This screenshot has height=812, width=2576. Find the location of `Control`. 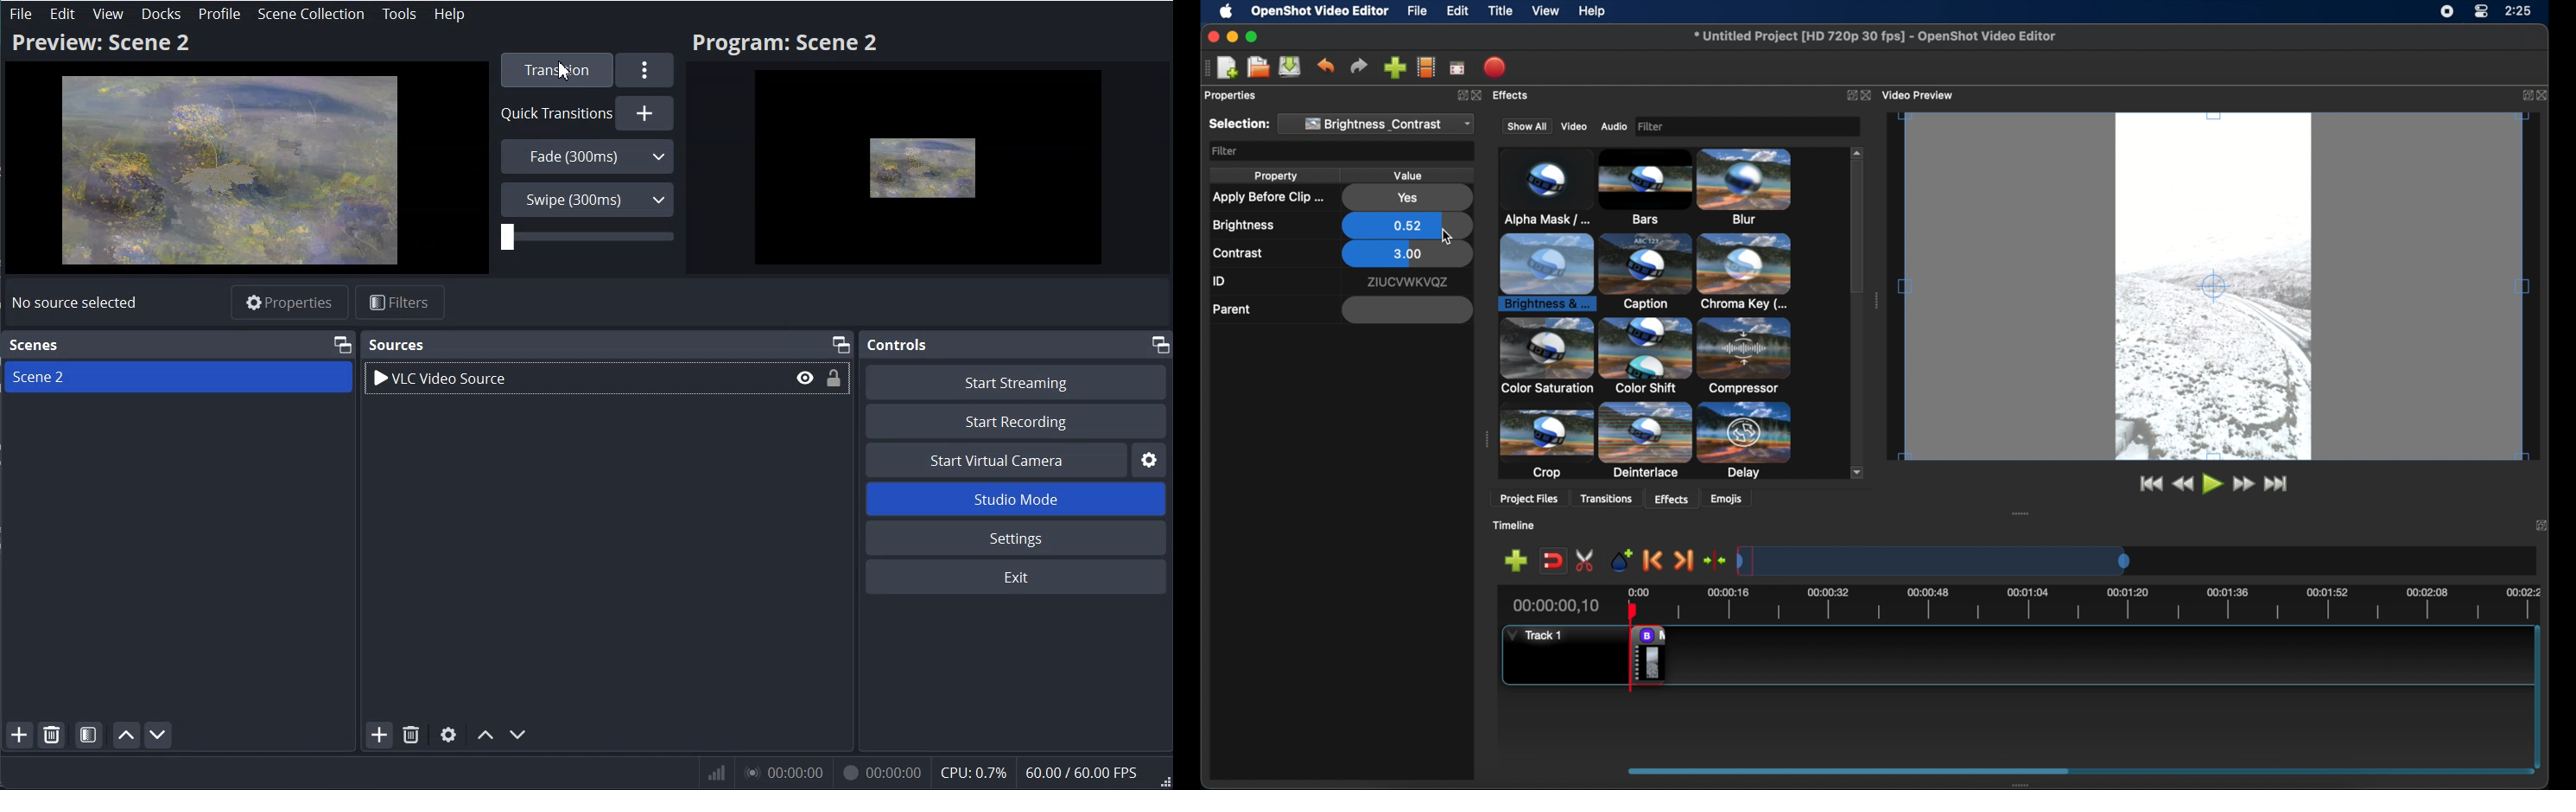

Control is located at coordinates (902, 346).